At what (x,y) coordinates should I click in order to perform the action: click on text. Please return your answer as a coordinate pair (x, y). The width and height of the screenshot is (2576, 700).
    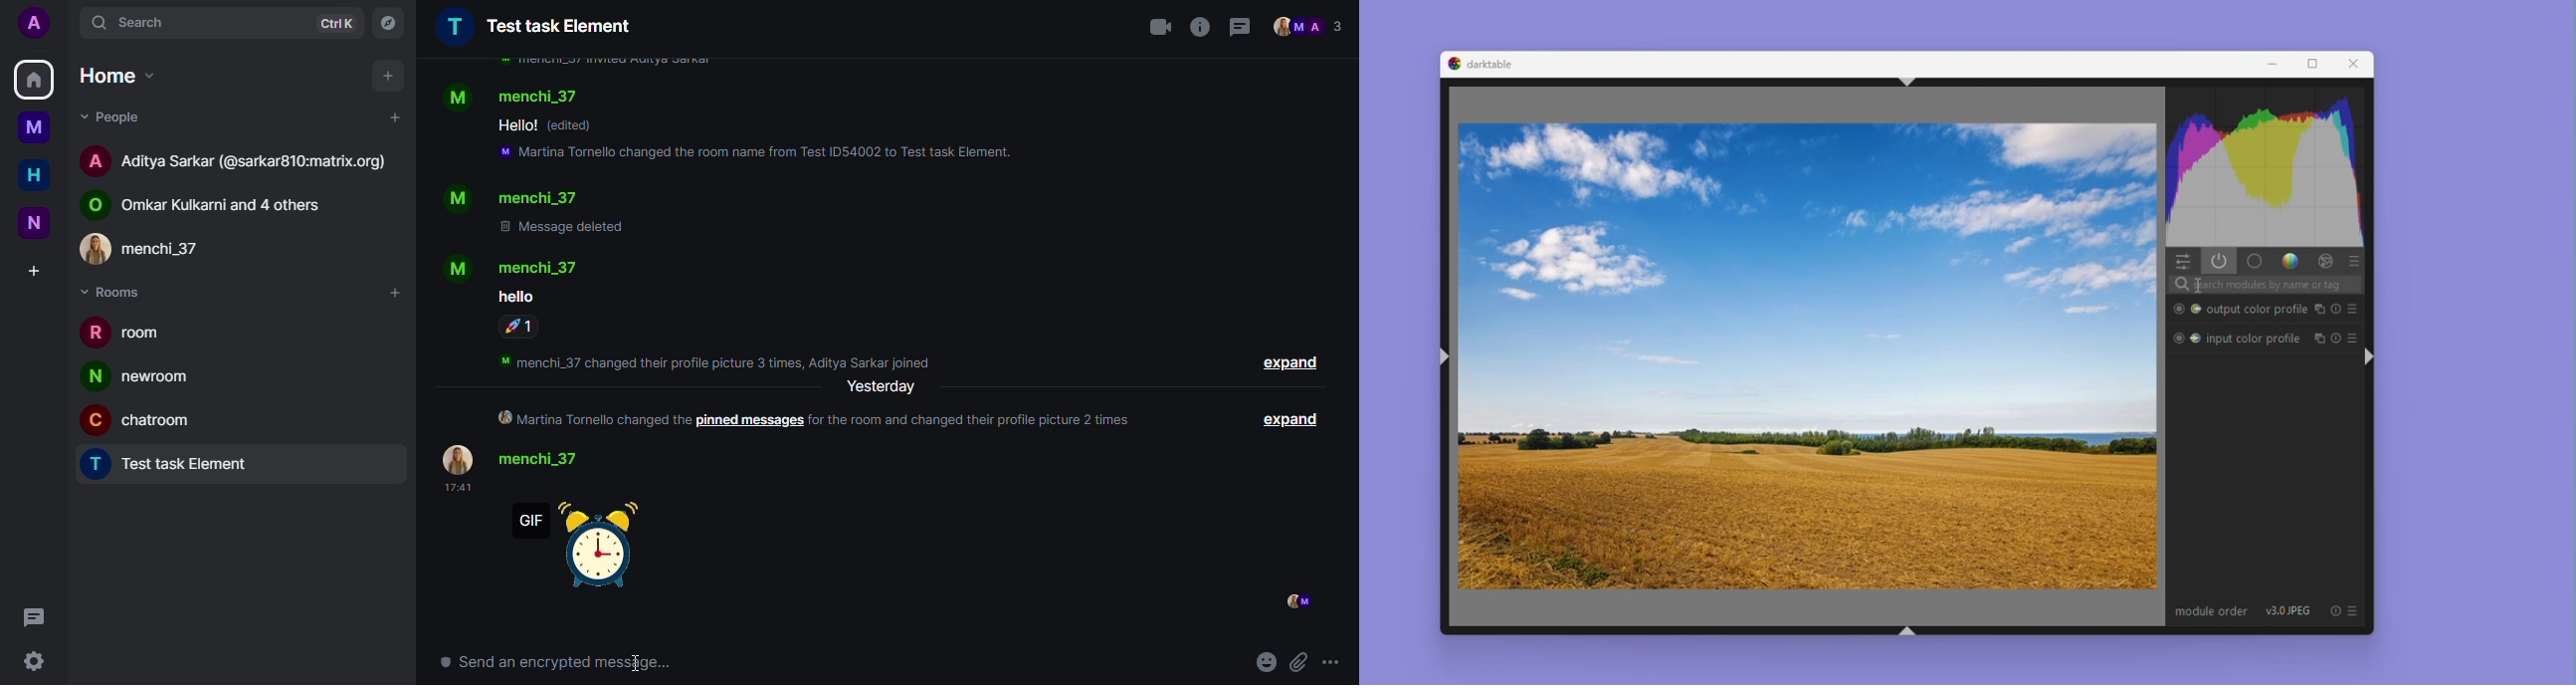
    Looking at the image, I should click on (515, 296).